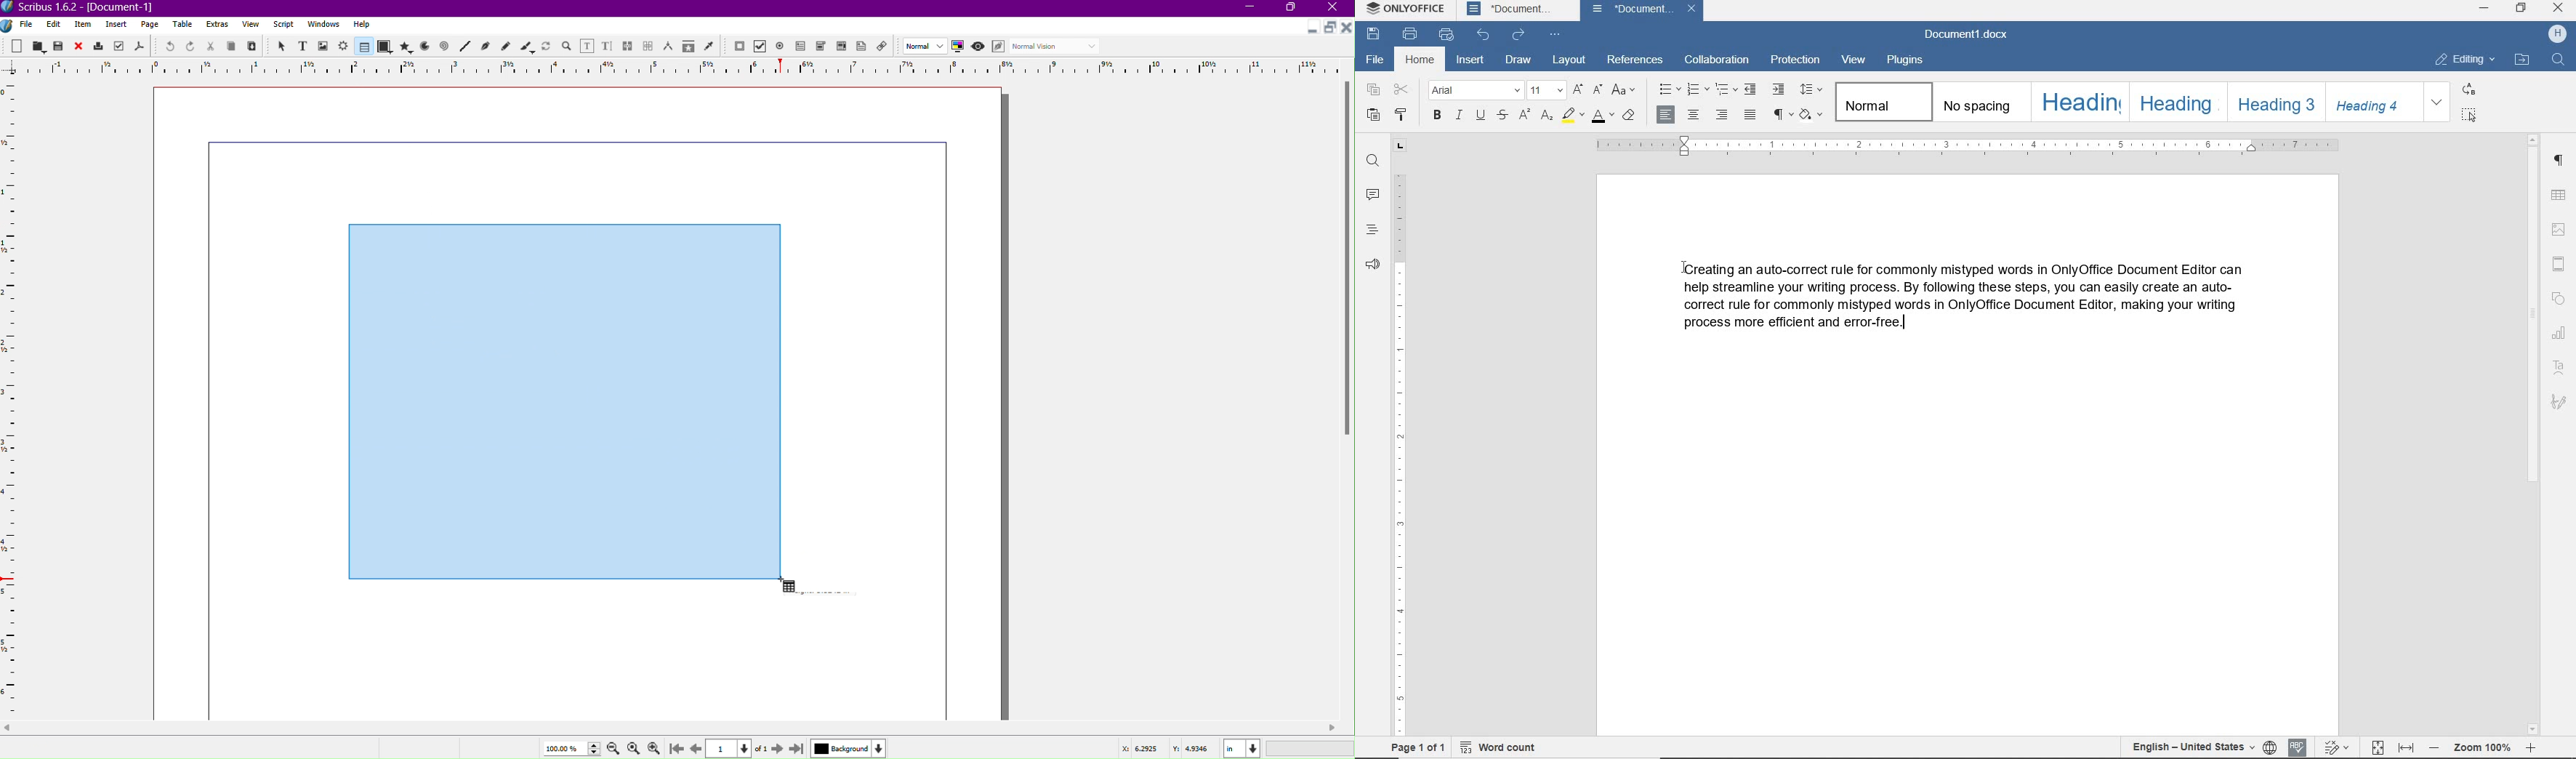 The width and height of the screenshot is (2576, 784). Describe the element at coordinates (841, 48) in the screenshot. I see `PDF List Box` at that location.